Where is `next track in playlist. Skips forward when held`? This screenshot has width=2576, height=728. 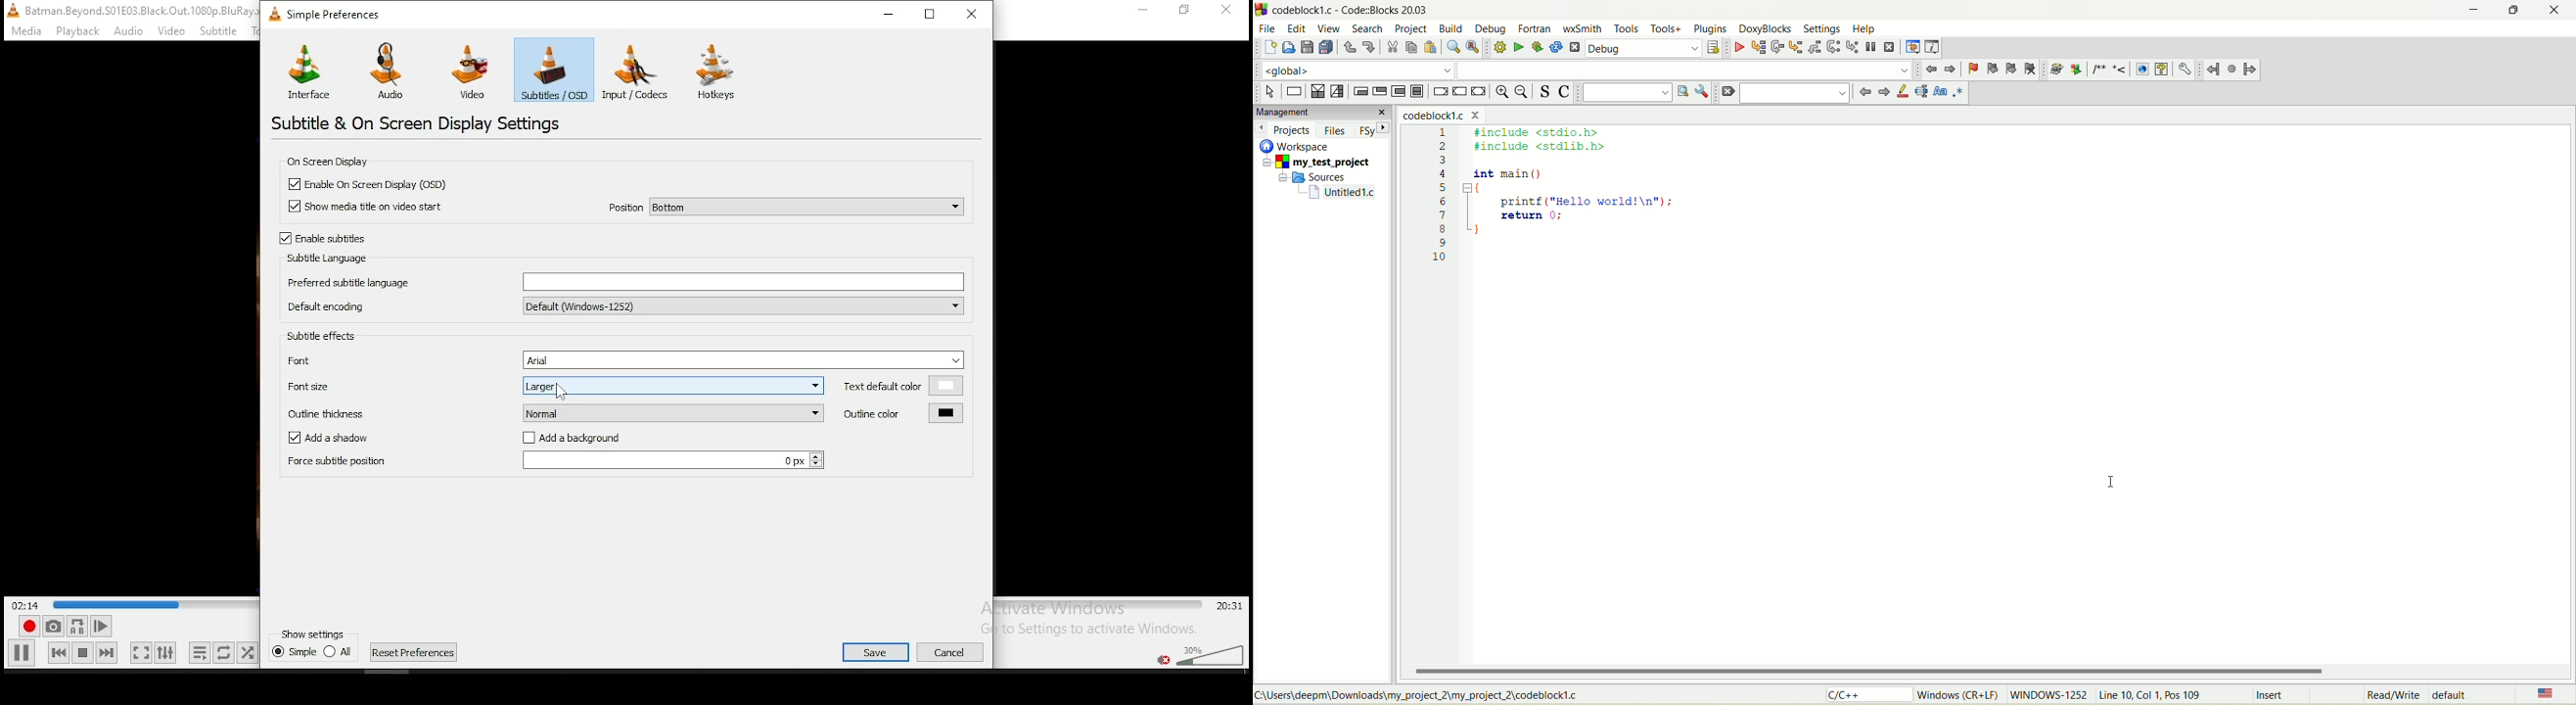 next track in playlist. Skips forward when held is located at coordinates (106, 652).